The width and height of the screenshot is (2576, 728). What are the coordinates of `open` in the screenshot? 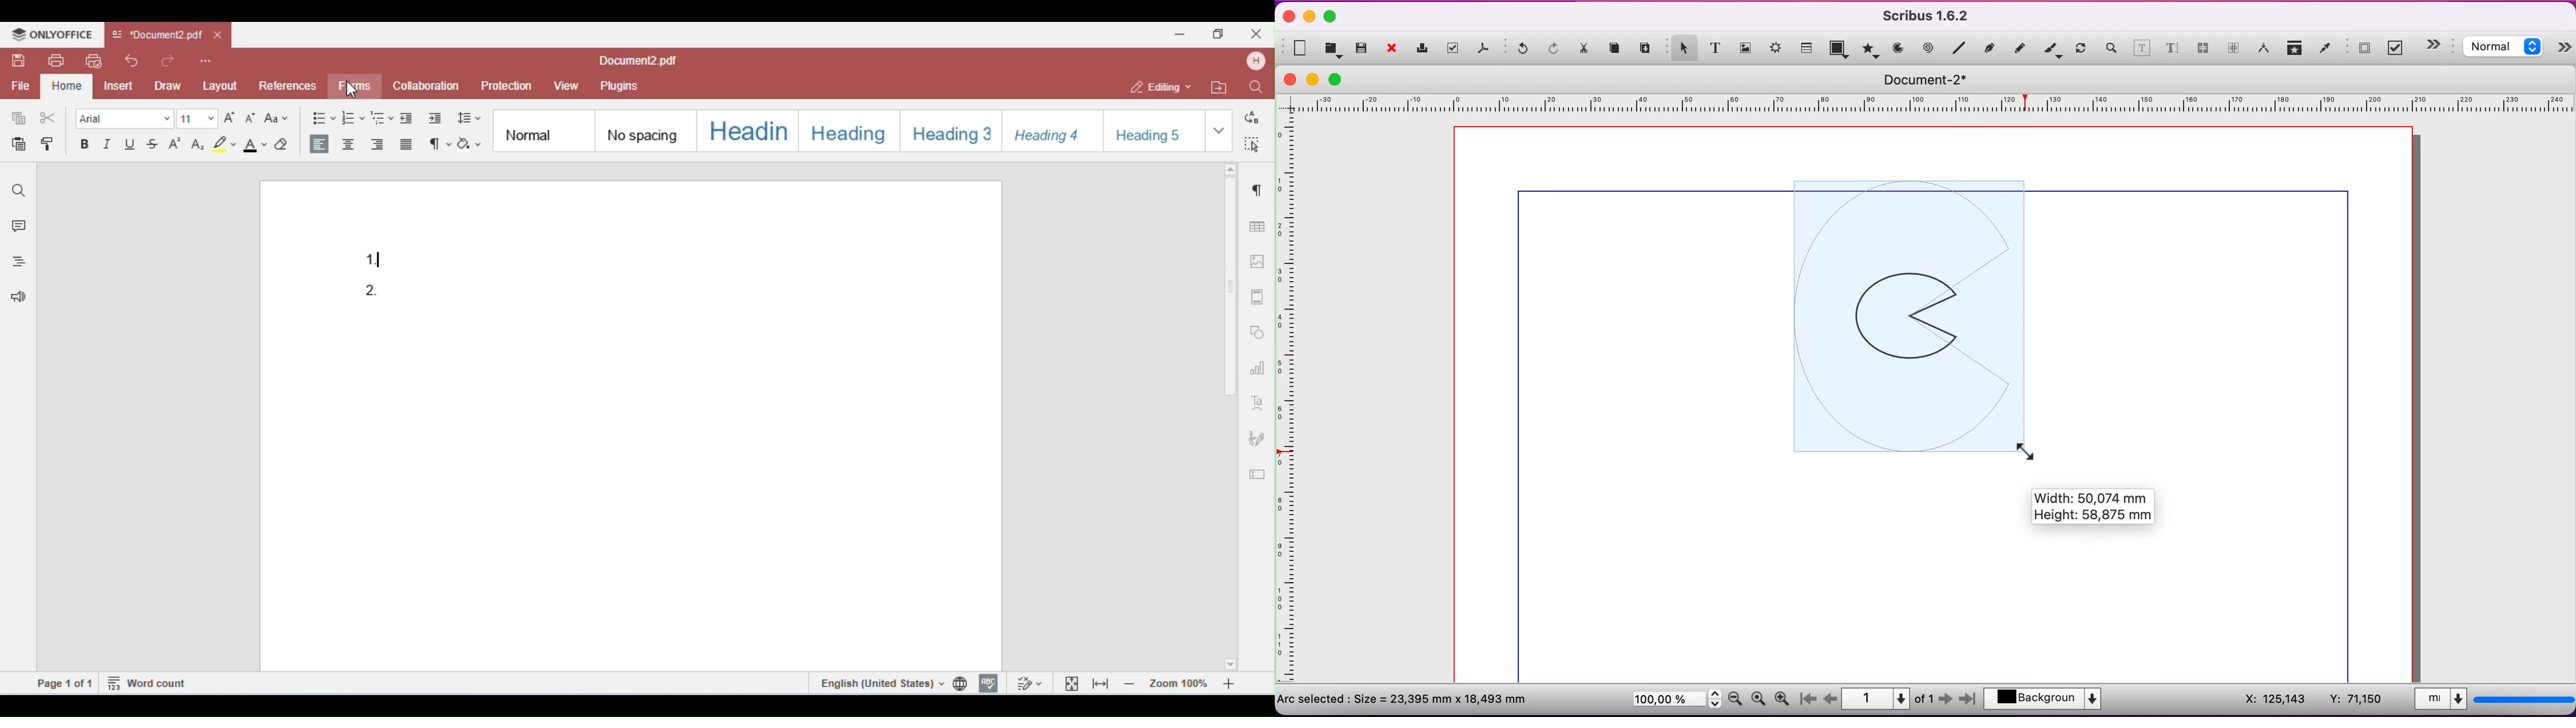 It's located at (1335, 49).